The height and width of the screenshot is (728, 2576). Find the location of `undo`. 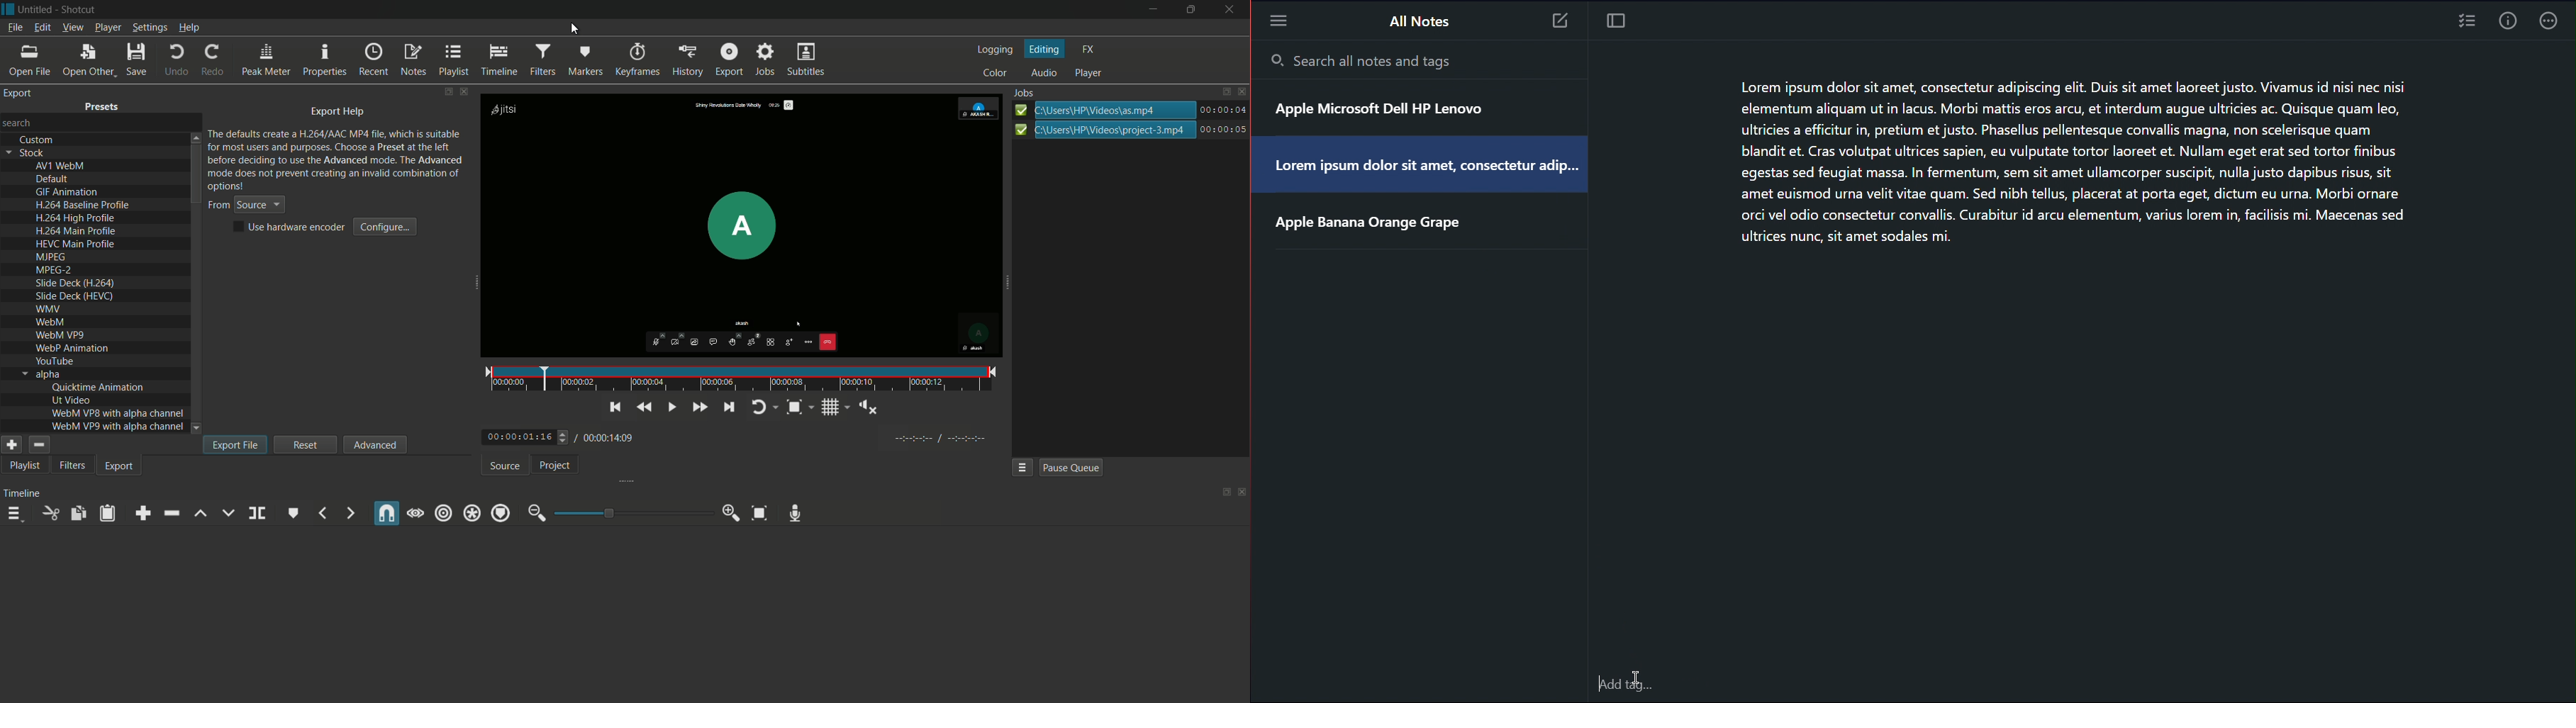

undo is located at coordinates (176, 61).